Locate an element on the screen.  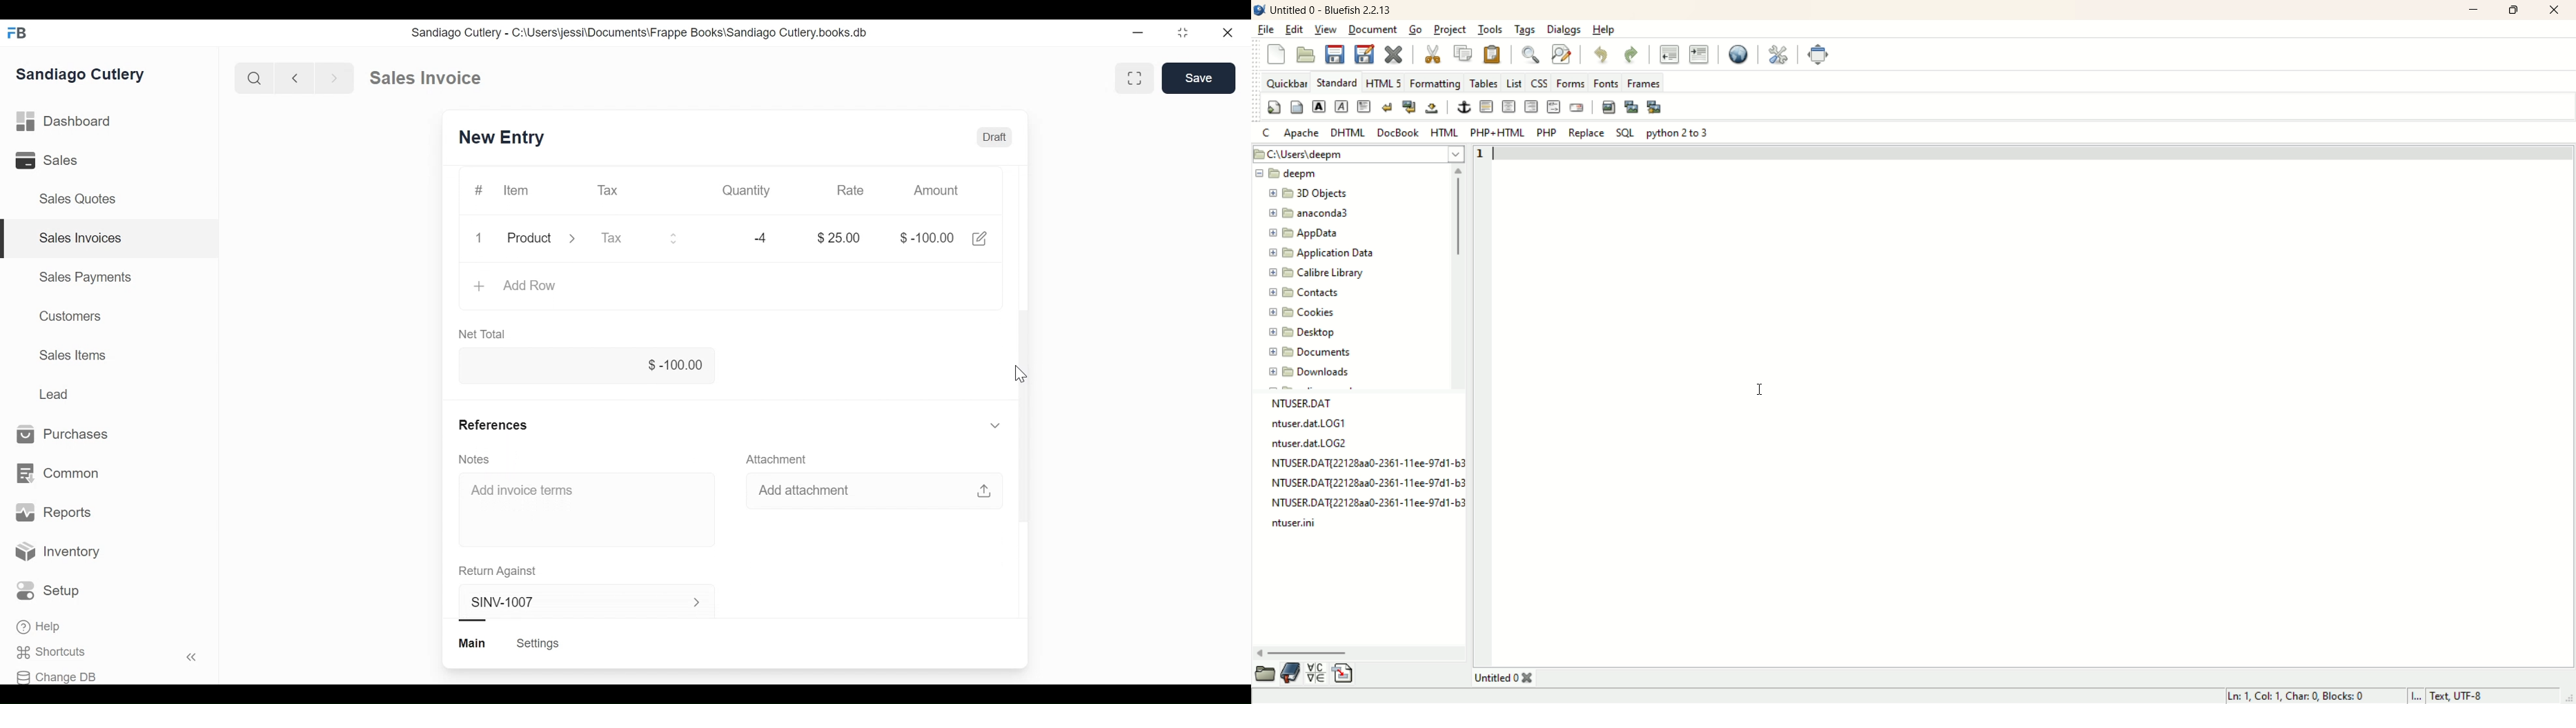
edit preferences is located at coordinates (1780, 54).